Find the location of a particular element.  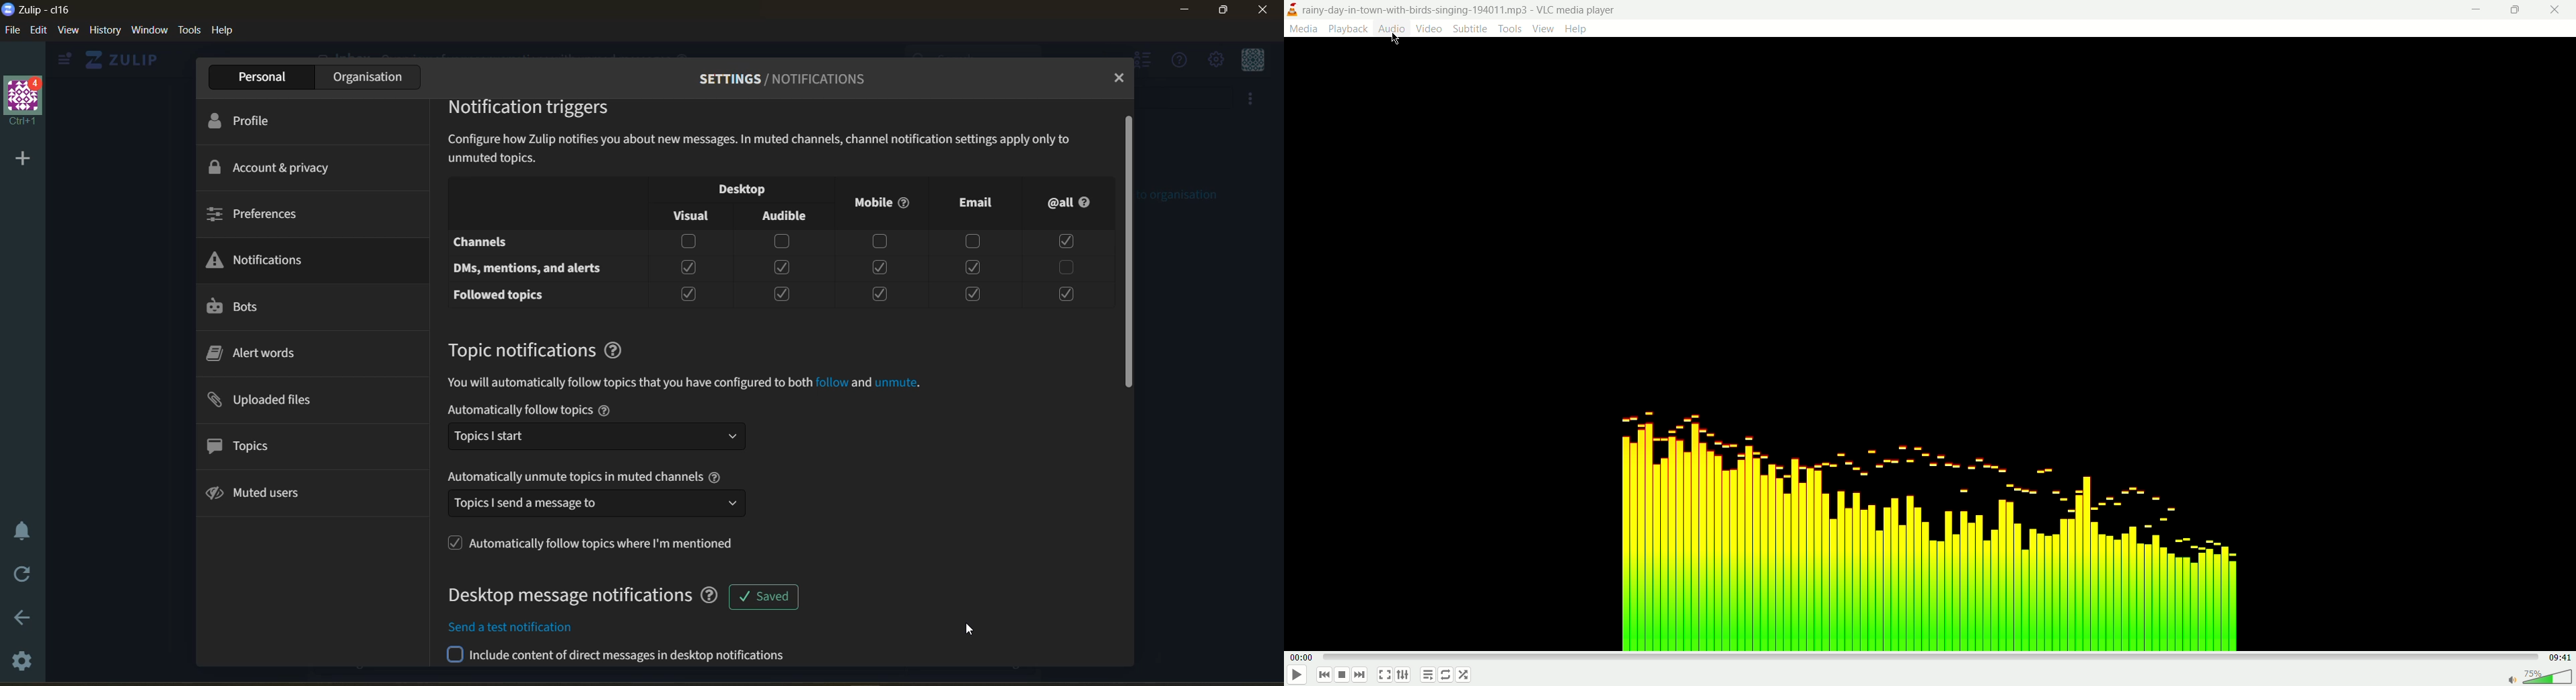

Checkbox is located at coordinates (975, 293).